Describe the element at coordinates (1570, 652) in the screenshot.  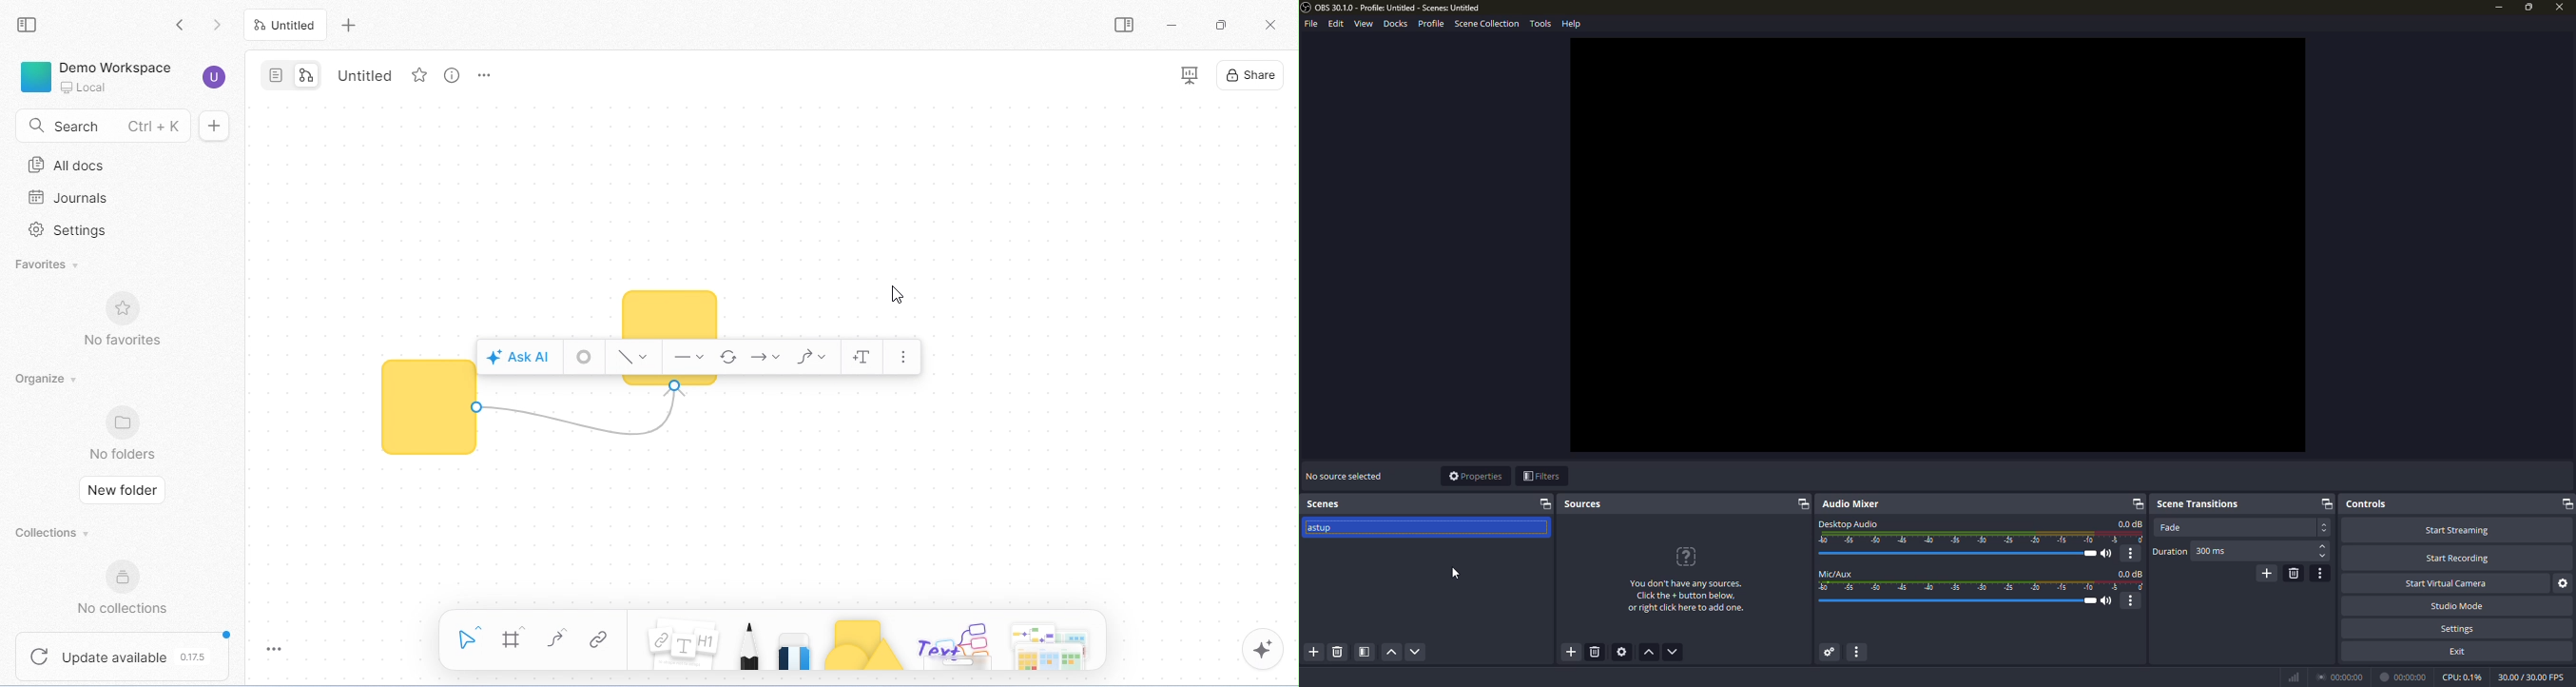
I see `add source` at that location.